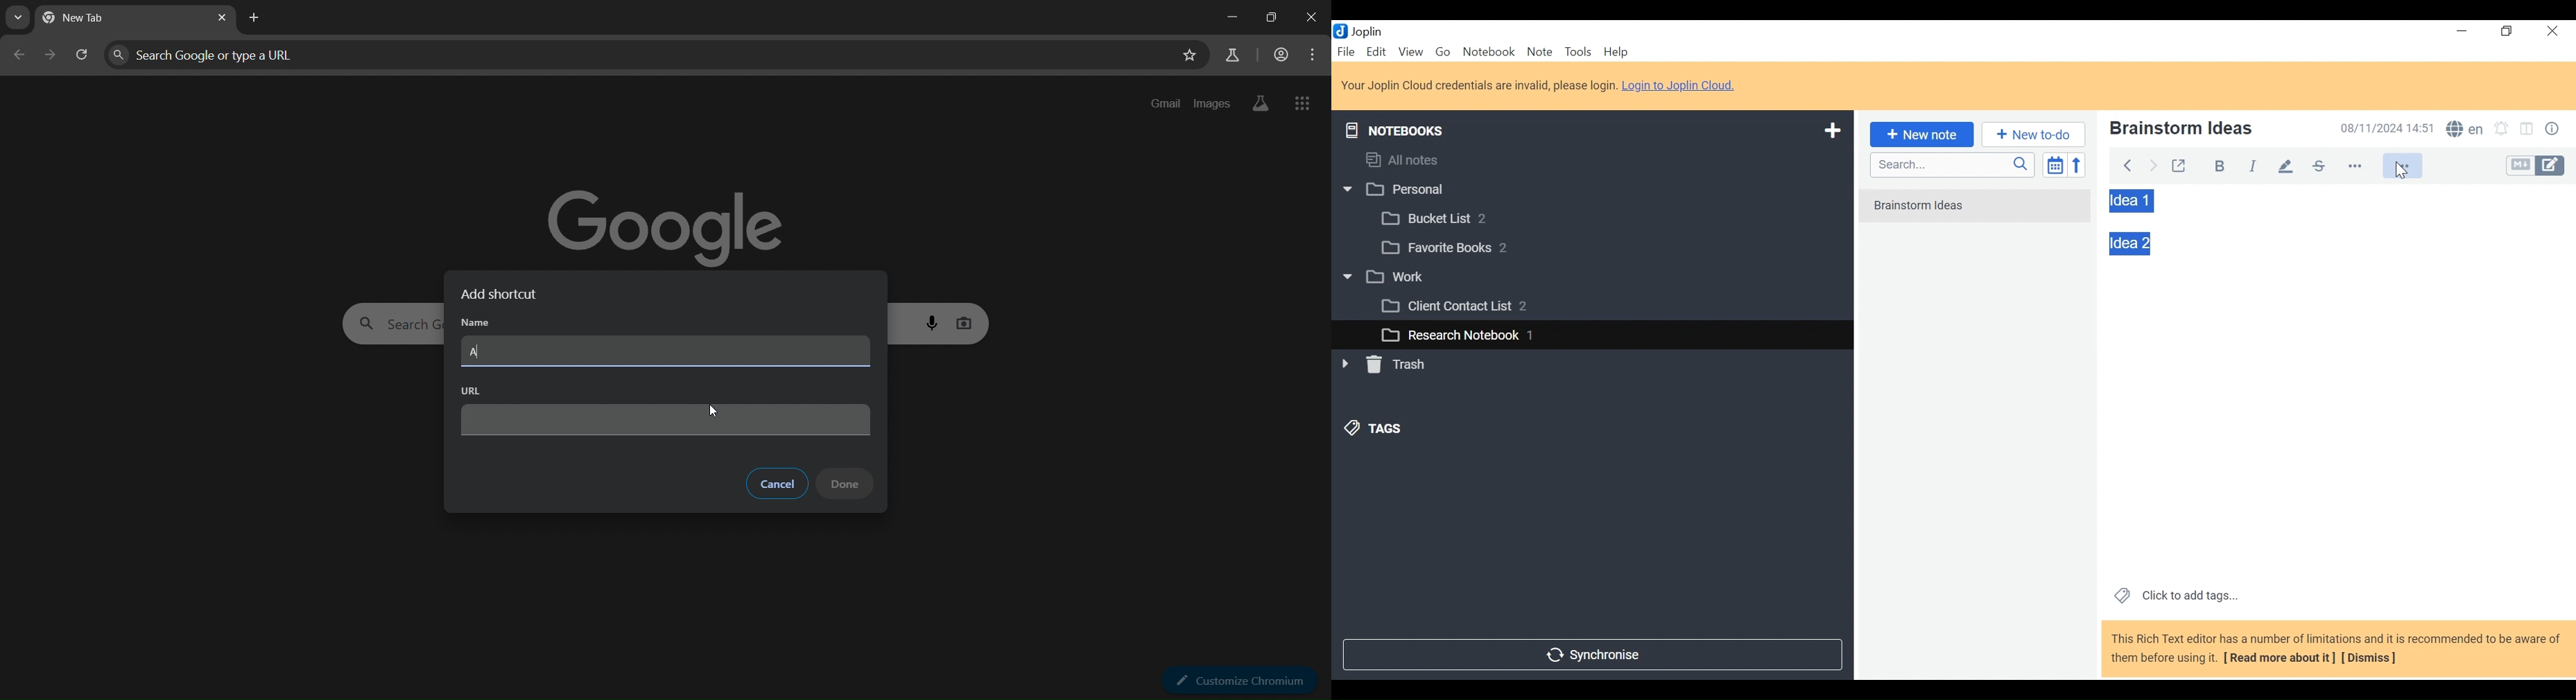  Describe the element at coordinates (1166, 103) in the screenshot. I see `gmail` at that location.